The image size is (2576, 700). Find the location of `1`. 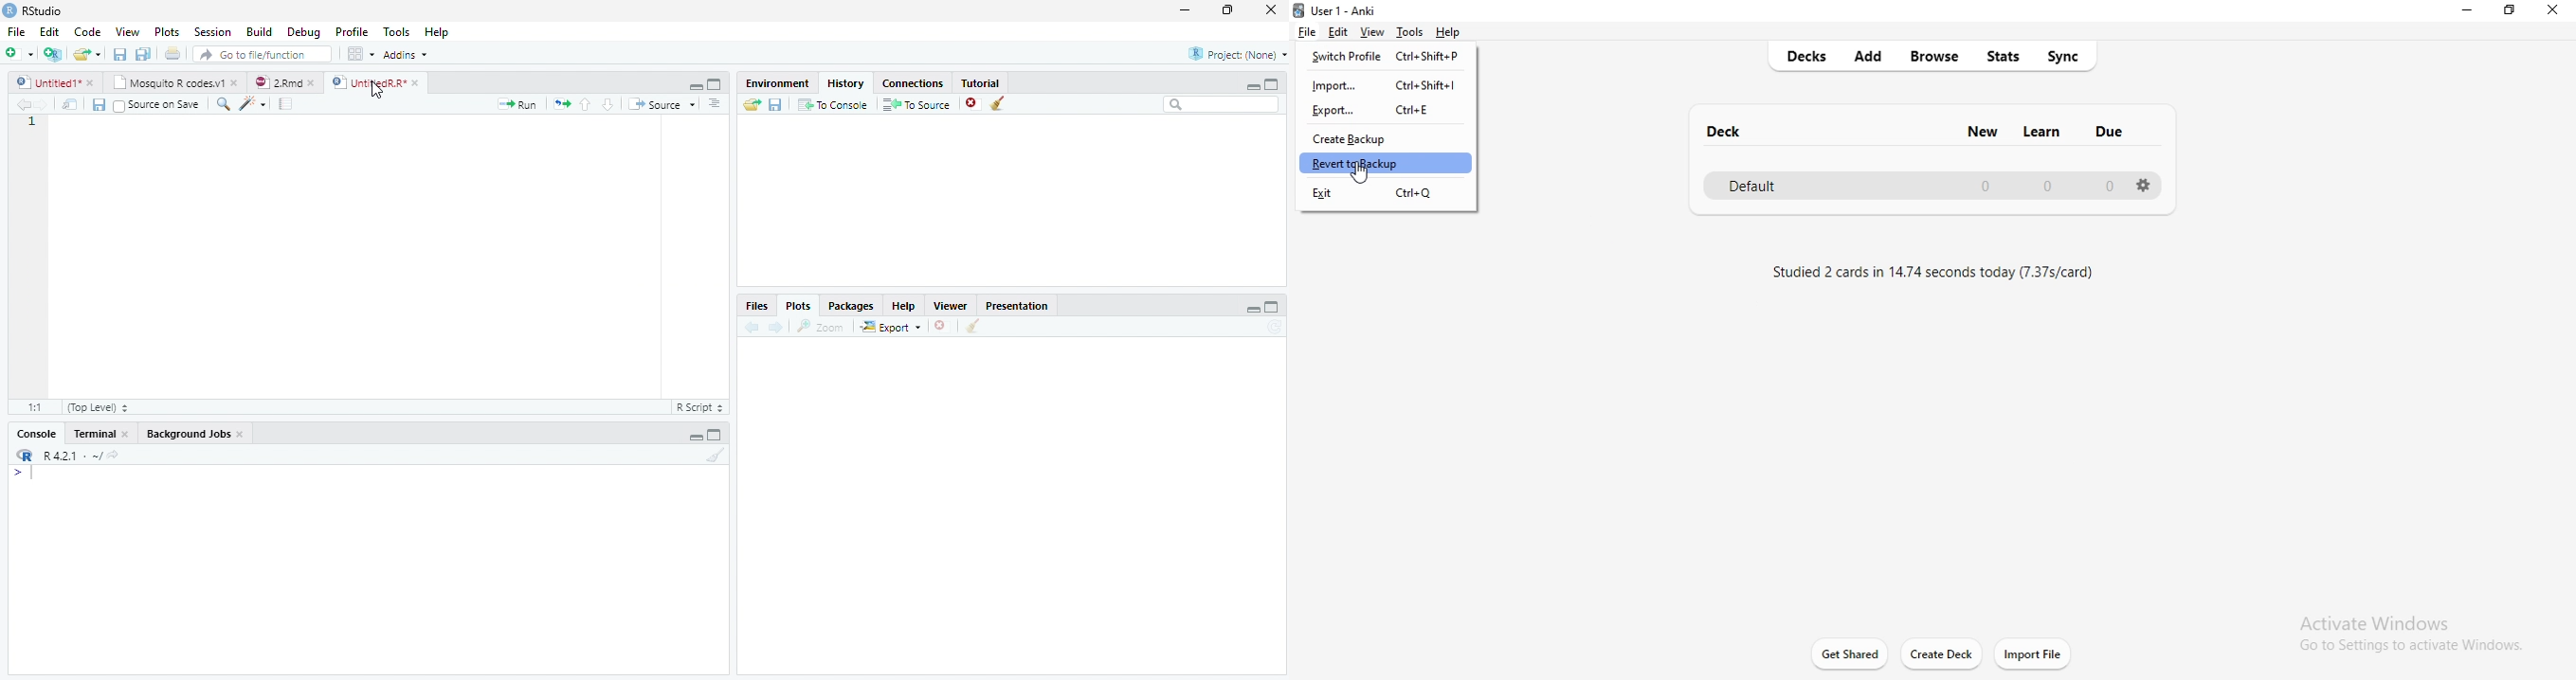

1 is located at coordinates (29, 123).